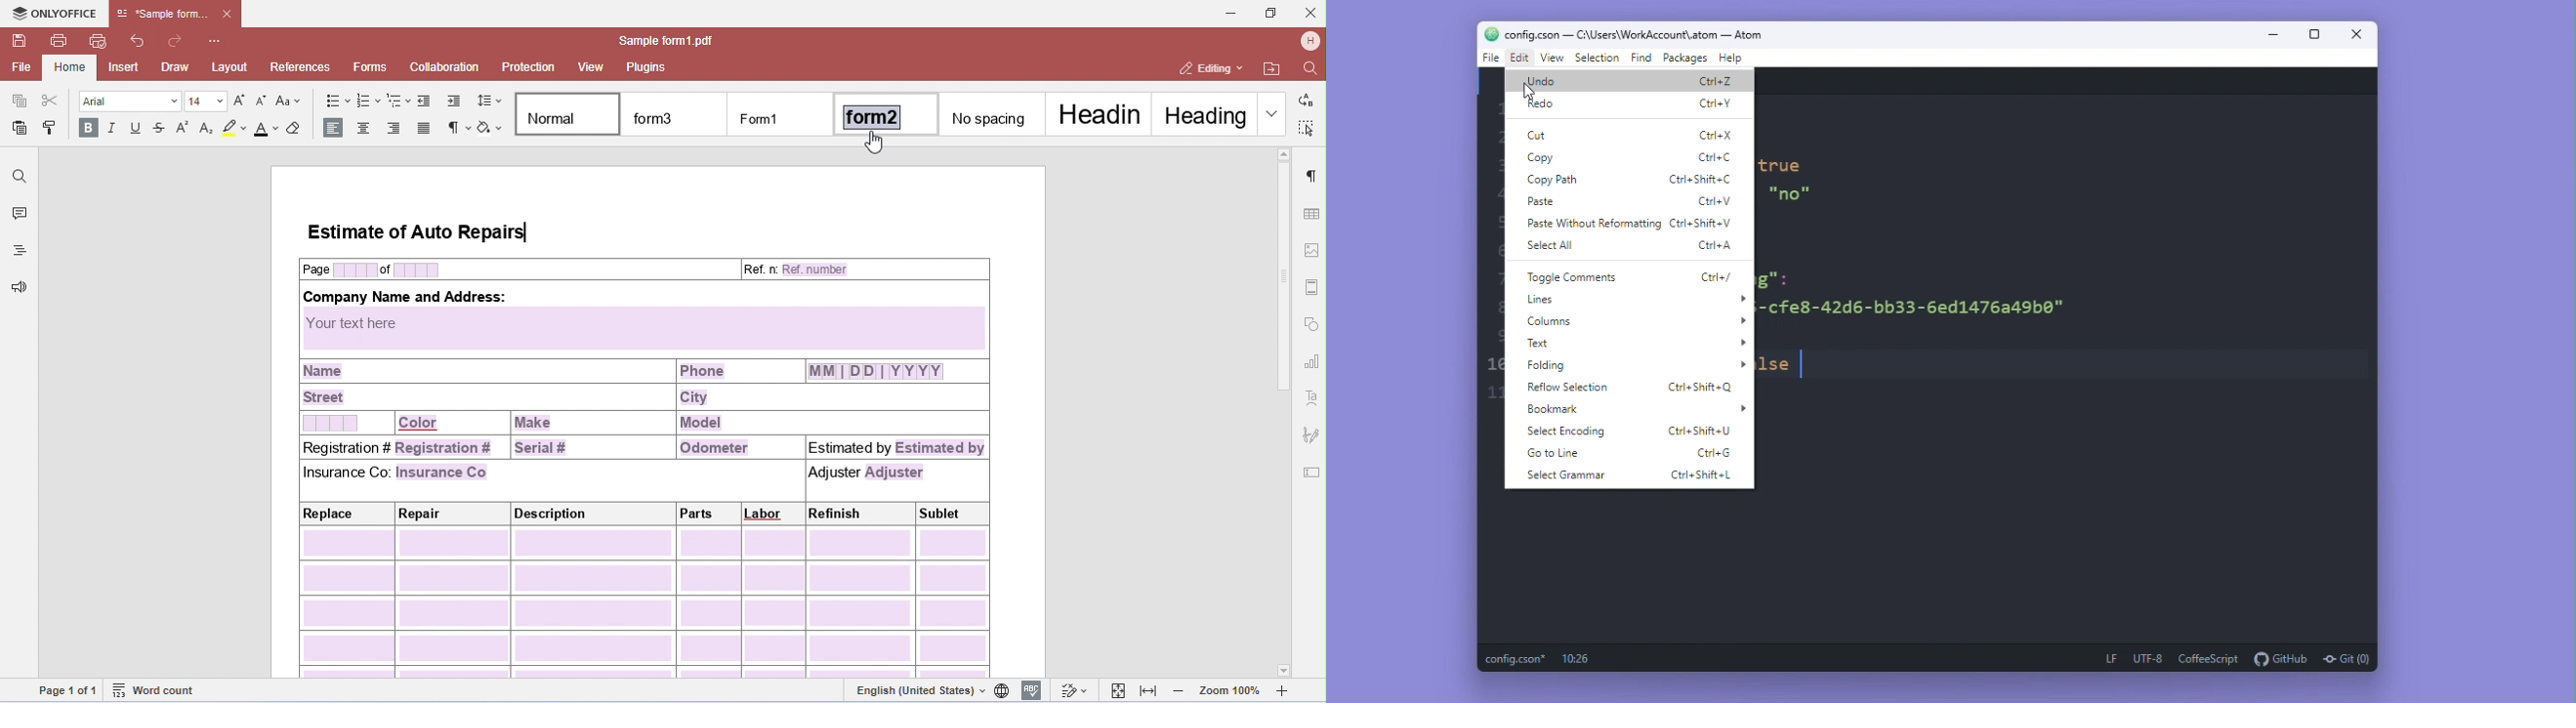 The image size is (2576, 728). Describe the element at coordinates (1517, 659) in the screenshot. I see `config.cson` at that location.